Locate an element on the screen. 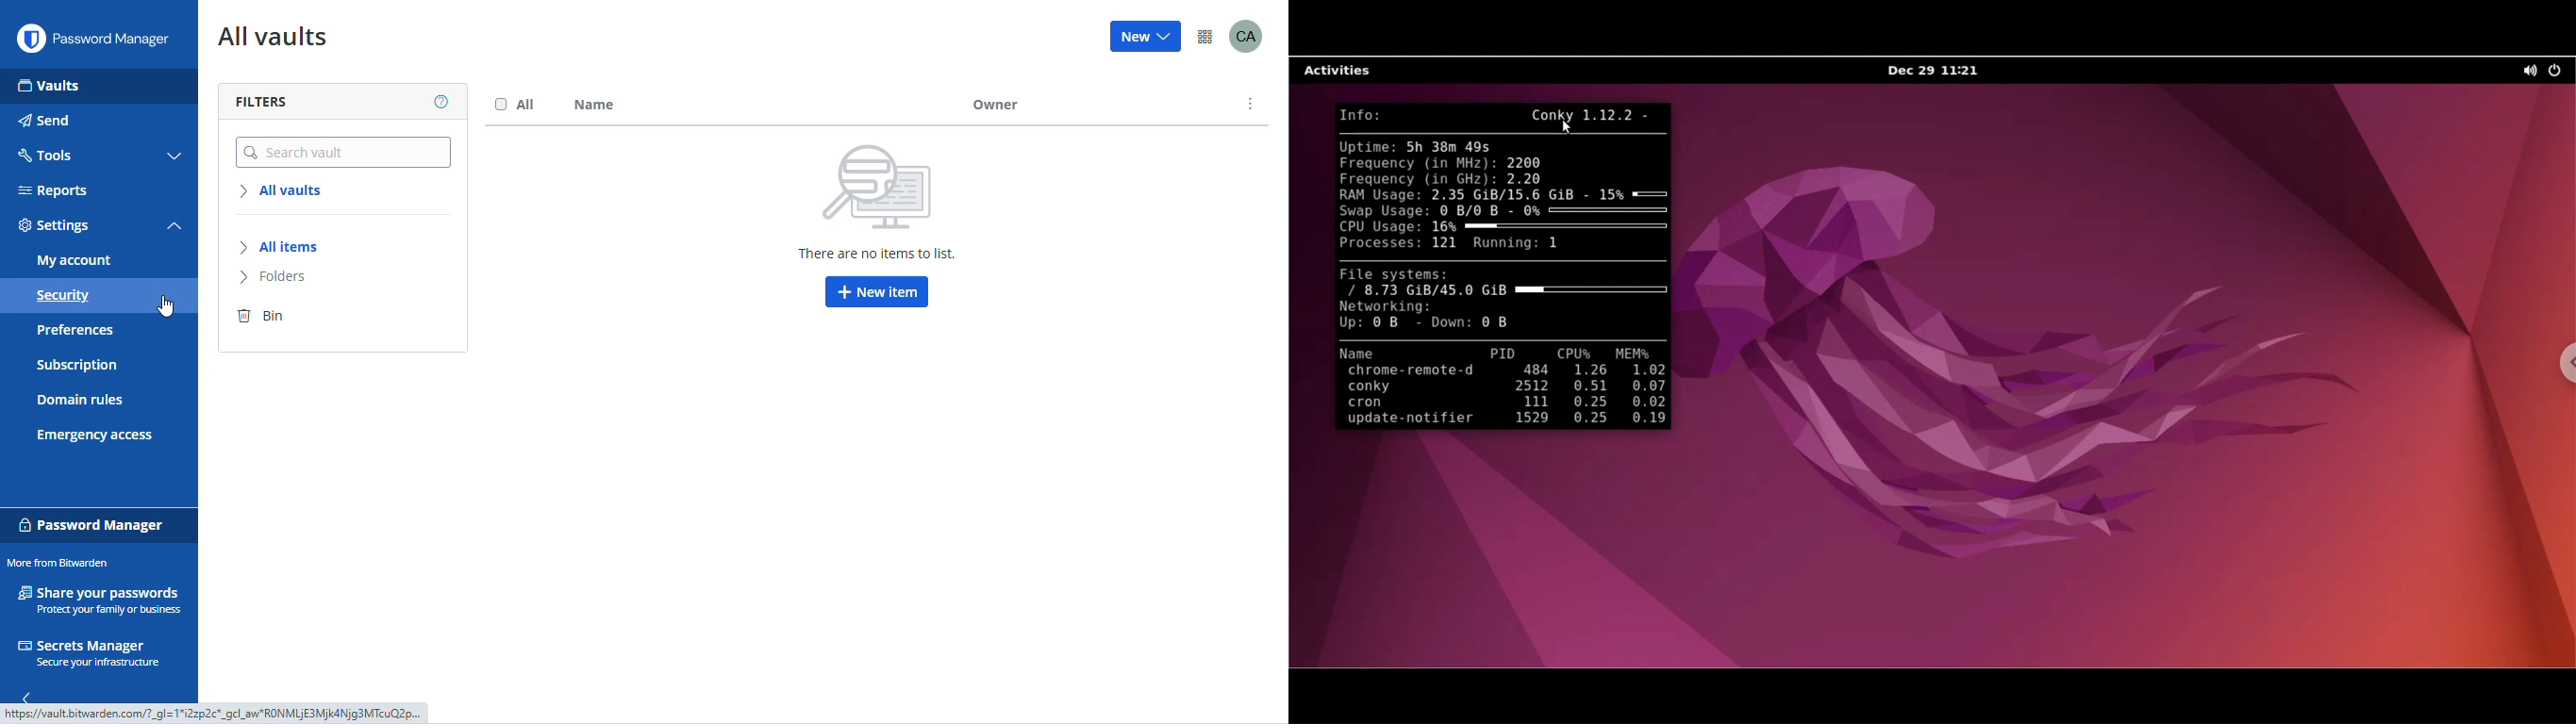 The height and width of the screenshot is (728, 2576). domain rules is located at coordinates (80, 402).